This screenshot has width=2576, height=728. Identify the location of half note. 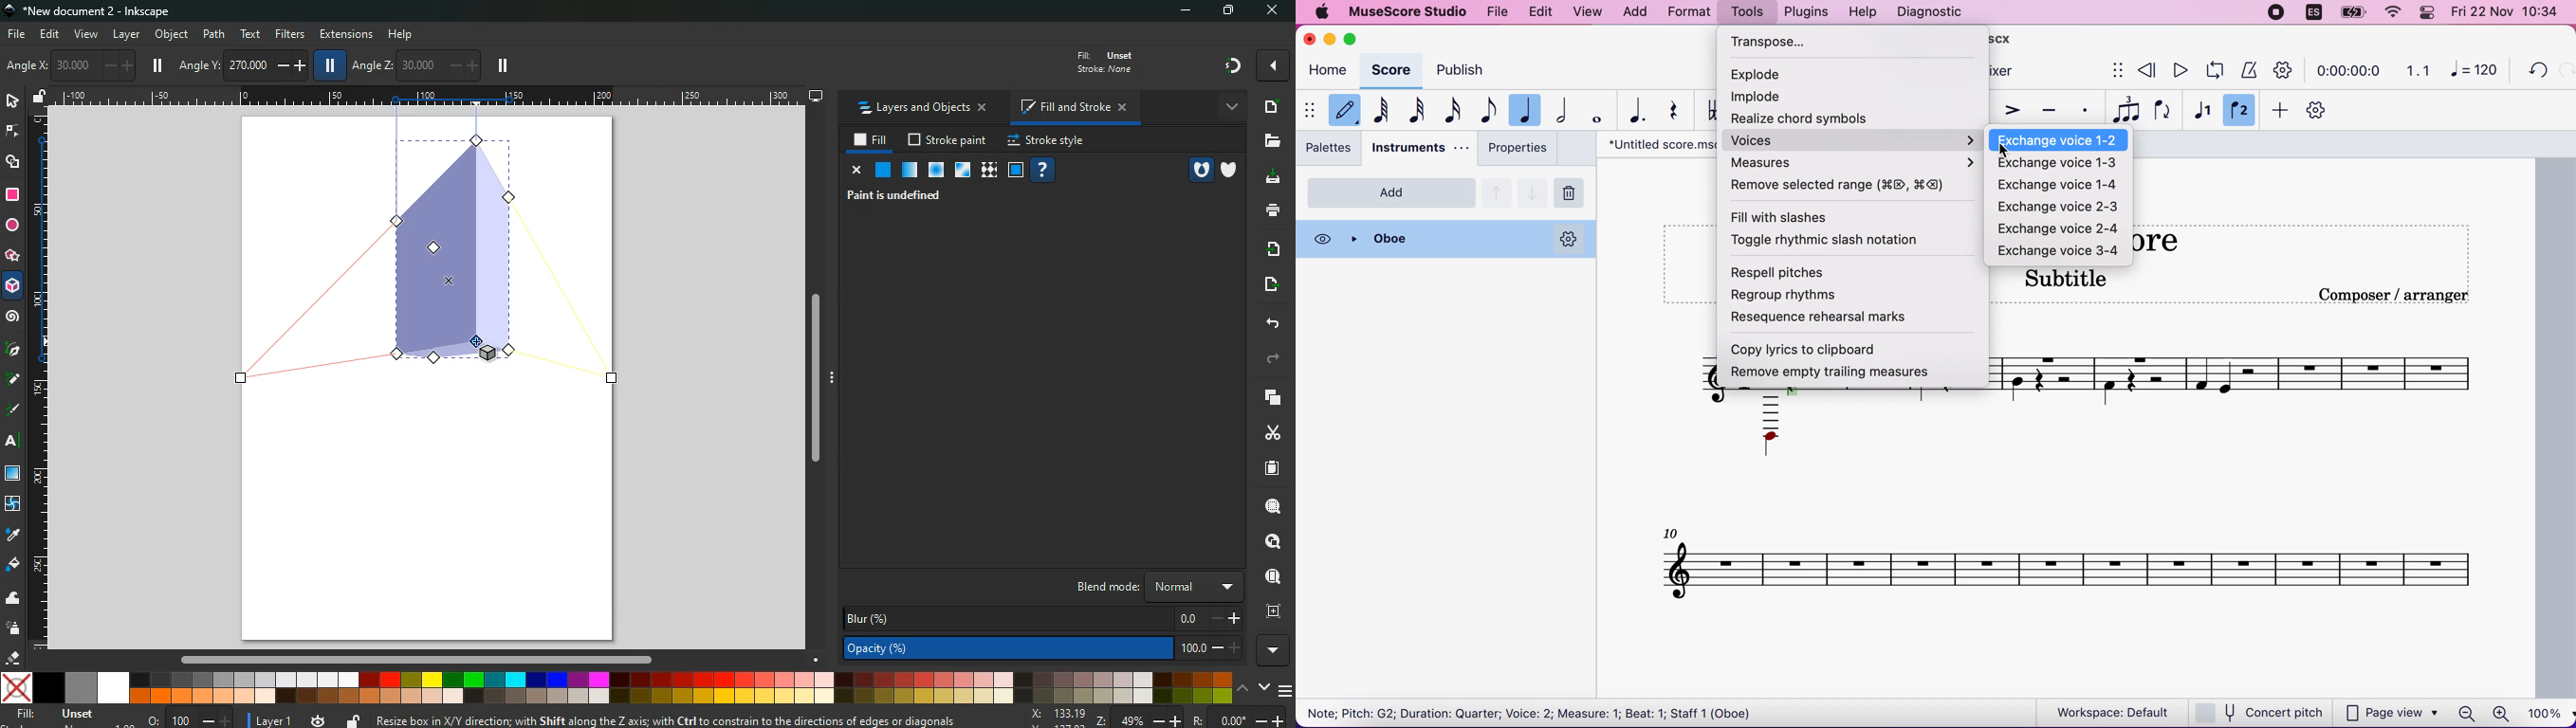
(1562, 108).